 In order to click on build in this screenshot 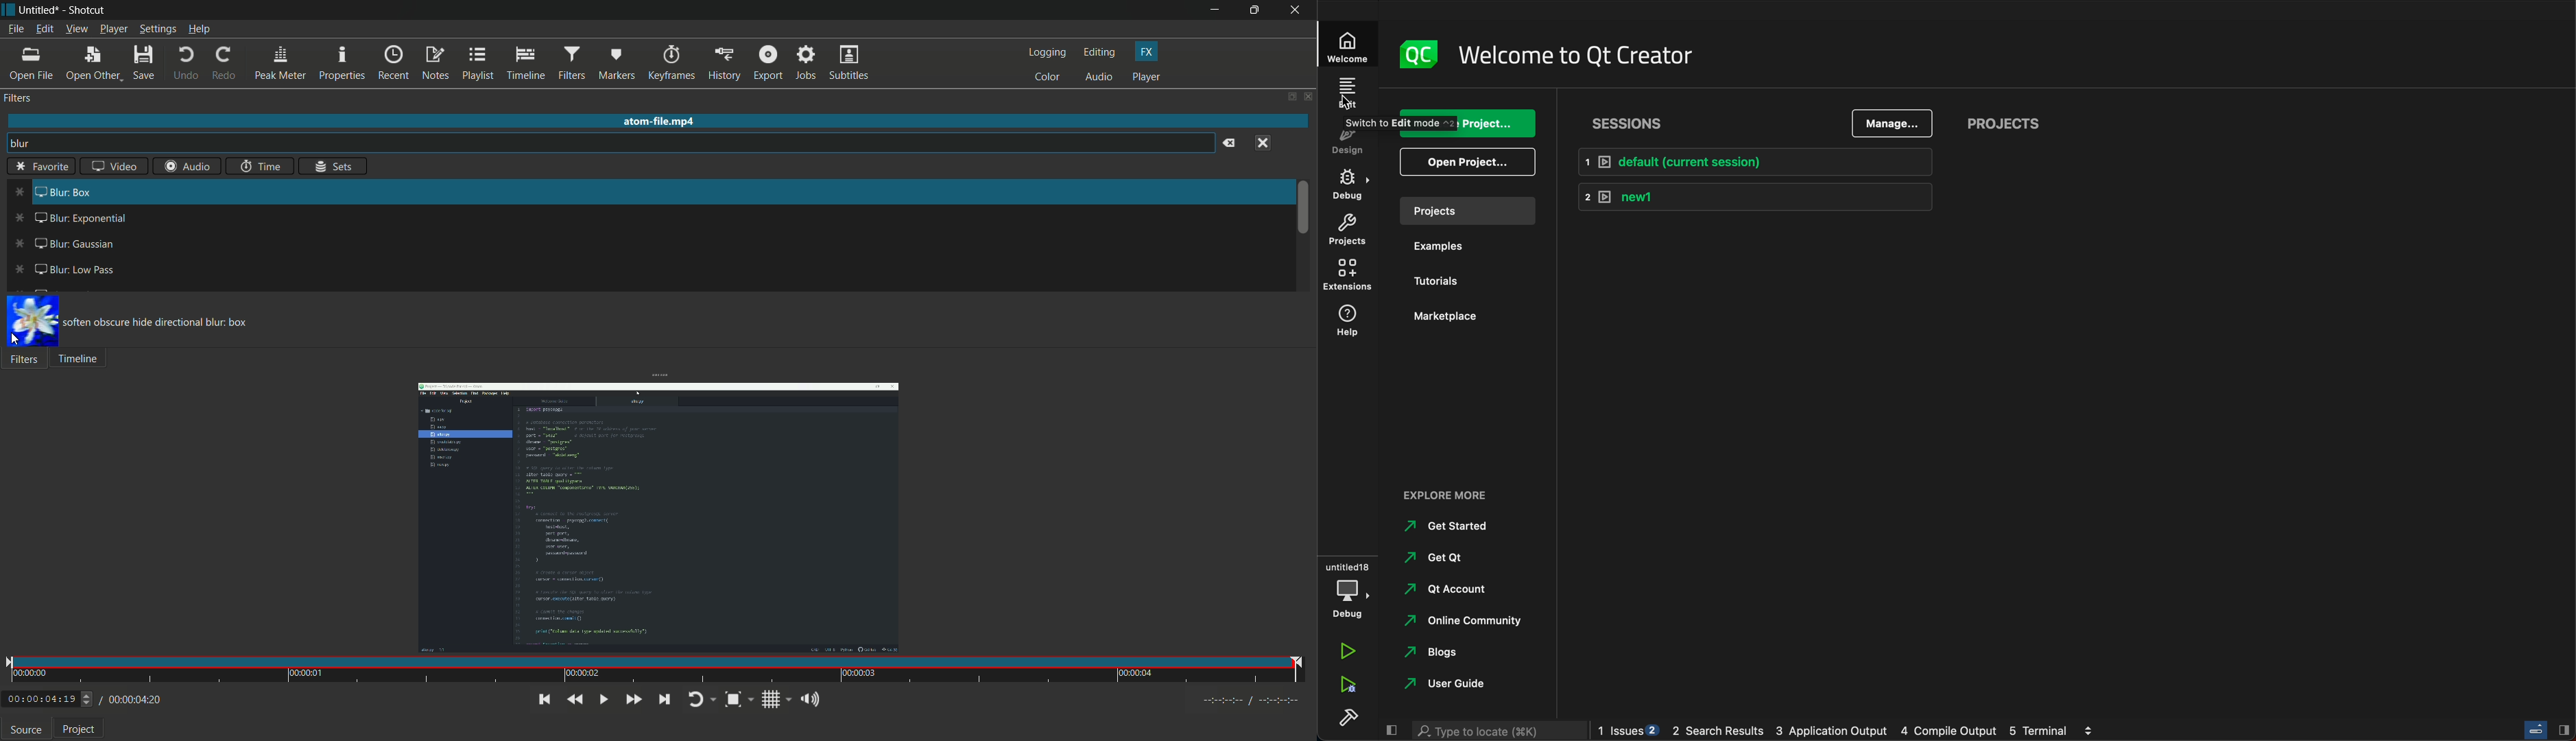, I will do `click(1349, 718)`.